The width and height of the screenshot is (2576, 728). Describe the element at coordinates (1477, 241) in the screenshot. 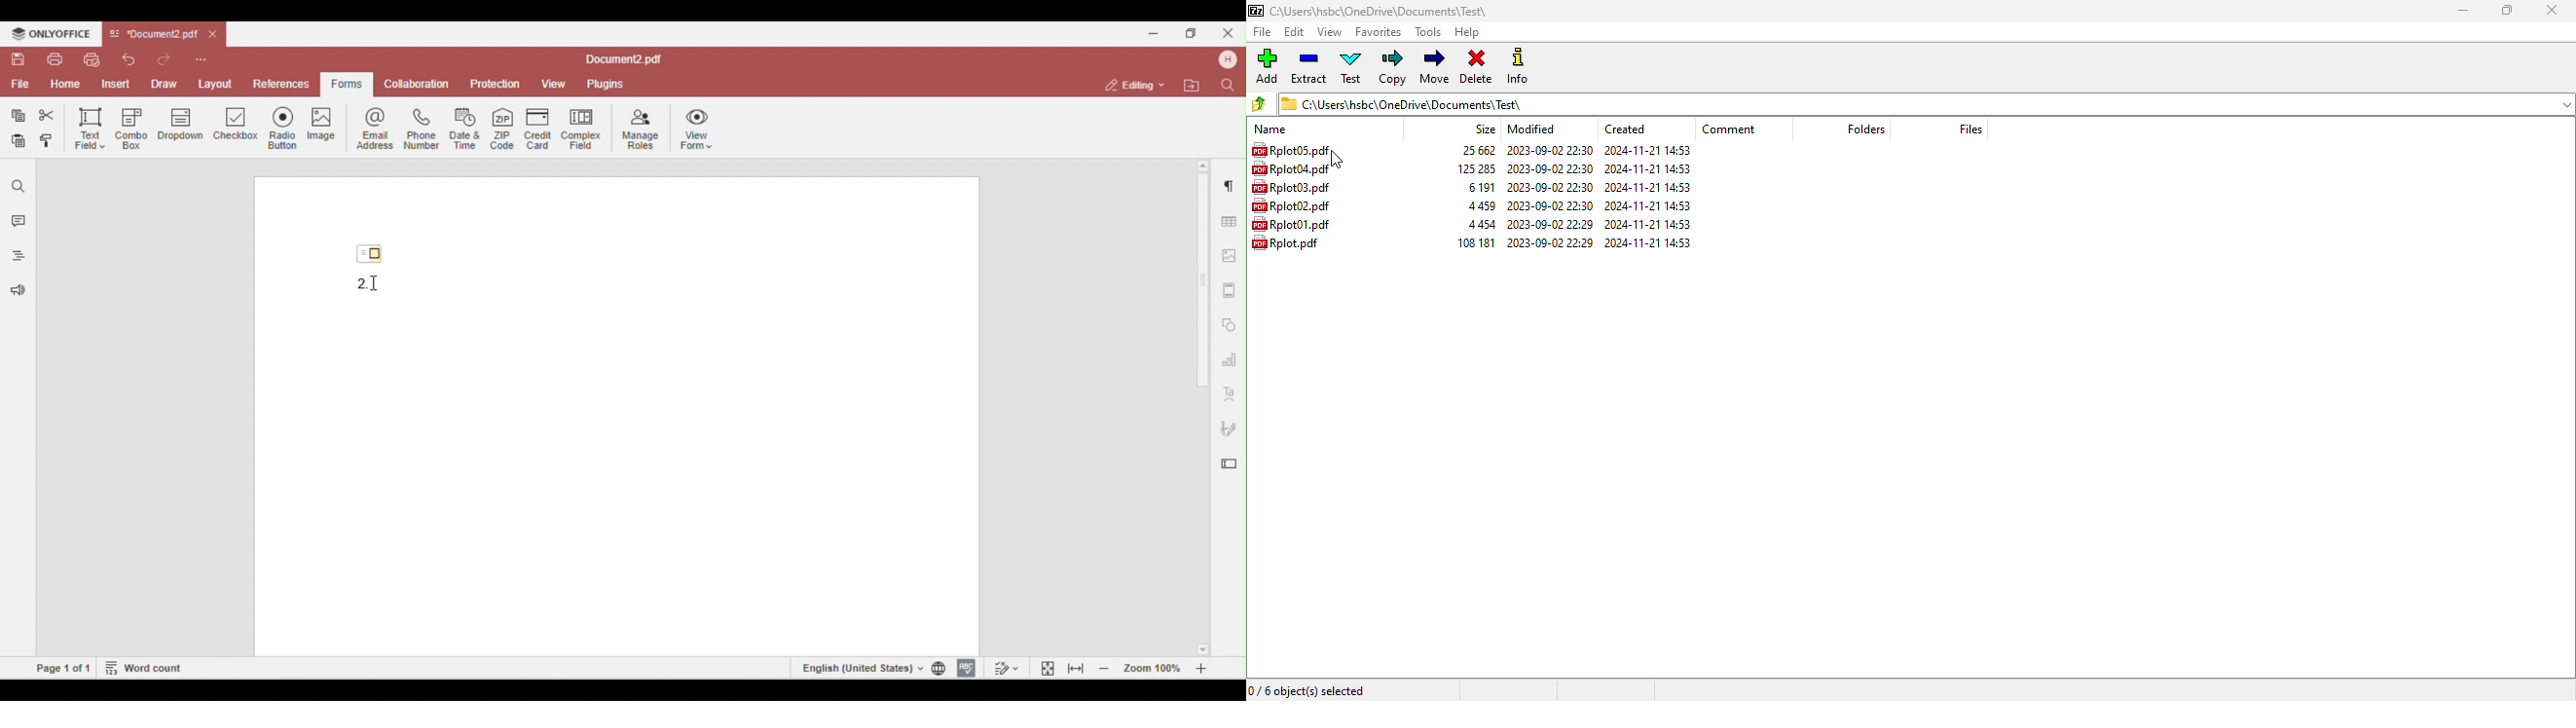

I see `size` at that location.